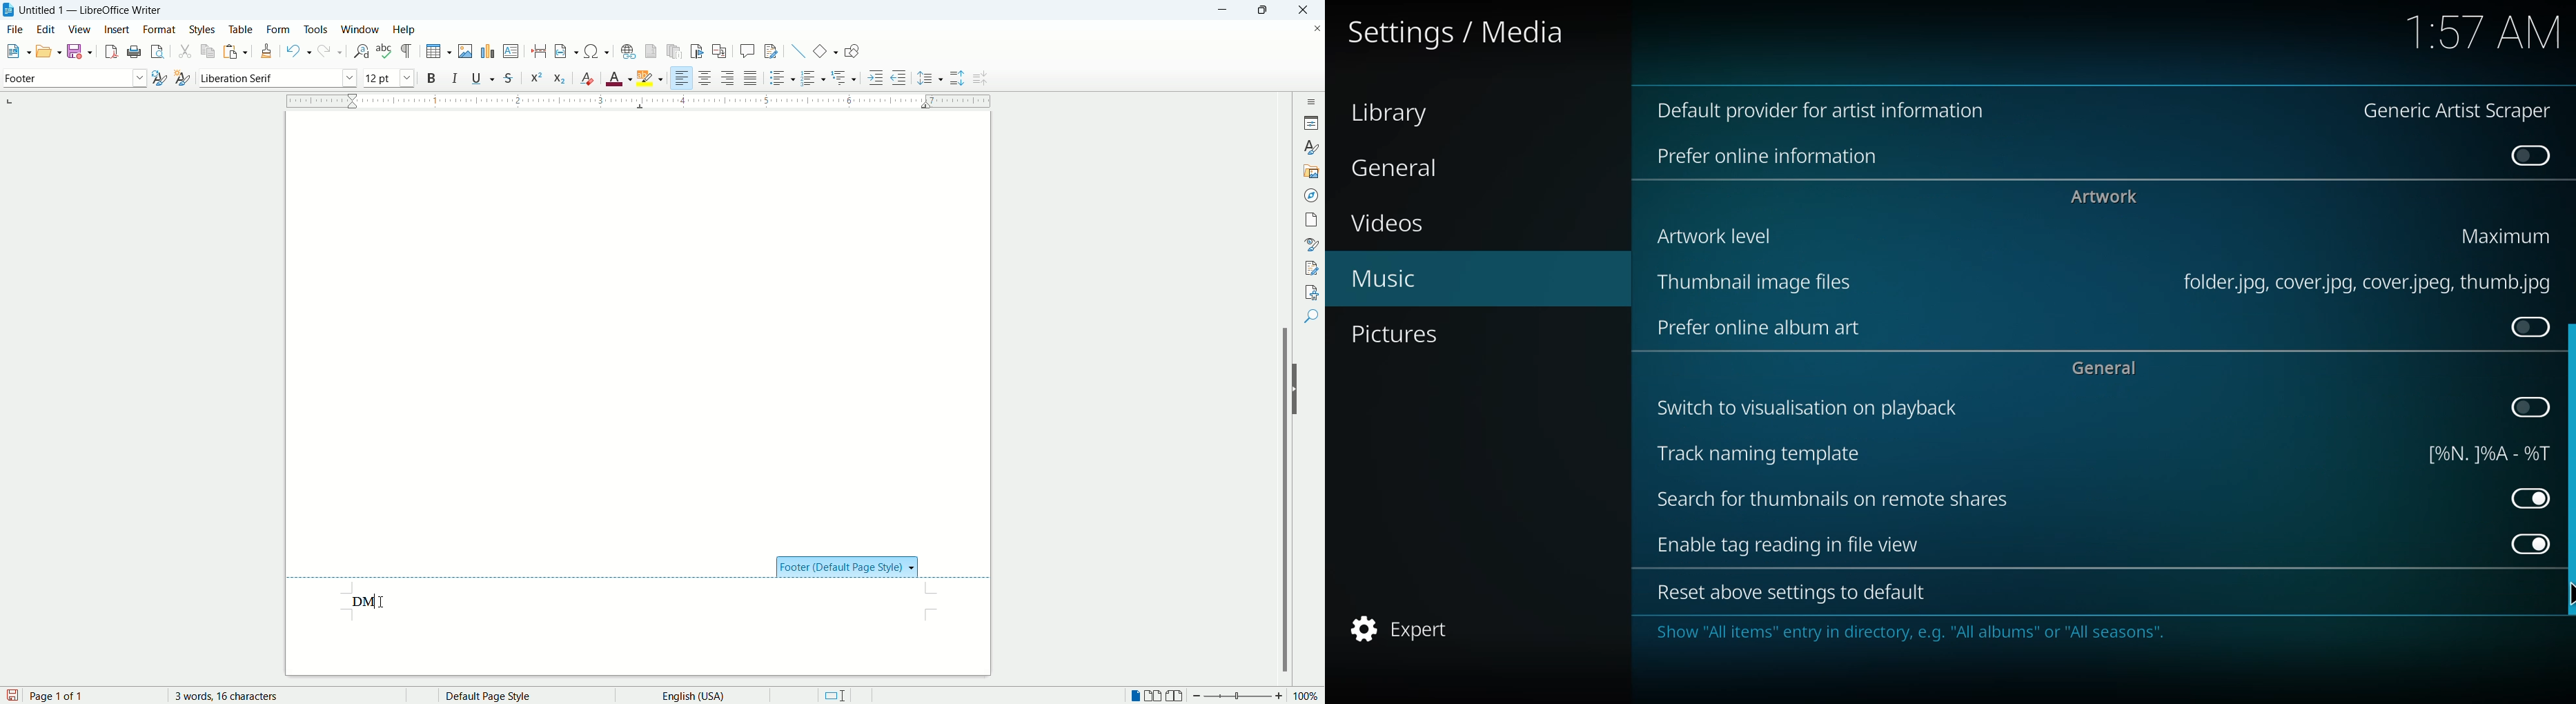 The image size is (2576, 728). Describe the element at coordinates (2508, 235) in the screenshot. I see `maximum` at that location.